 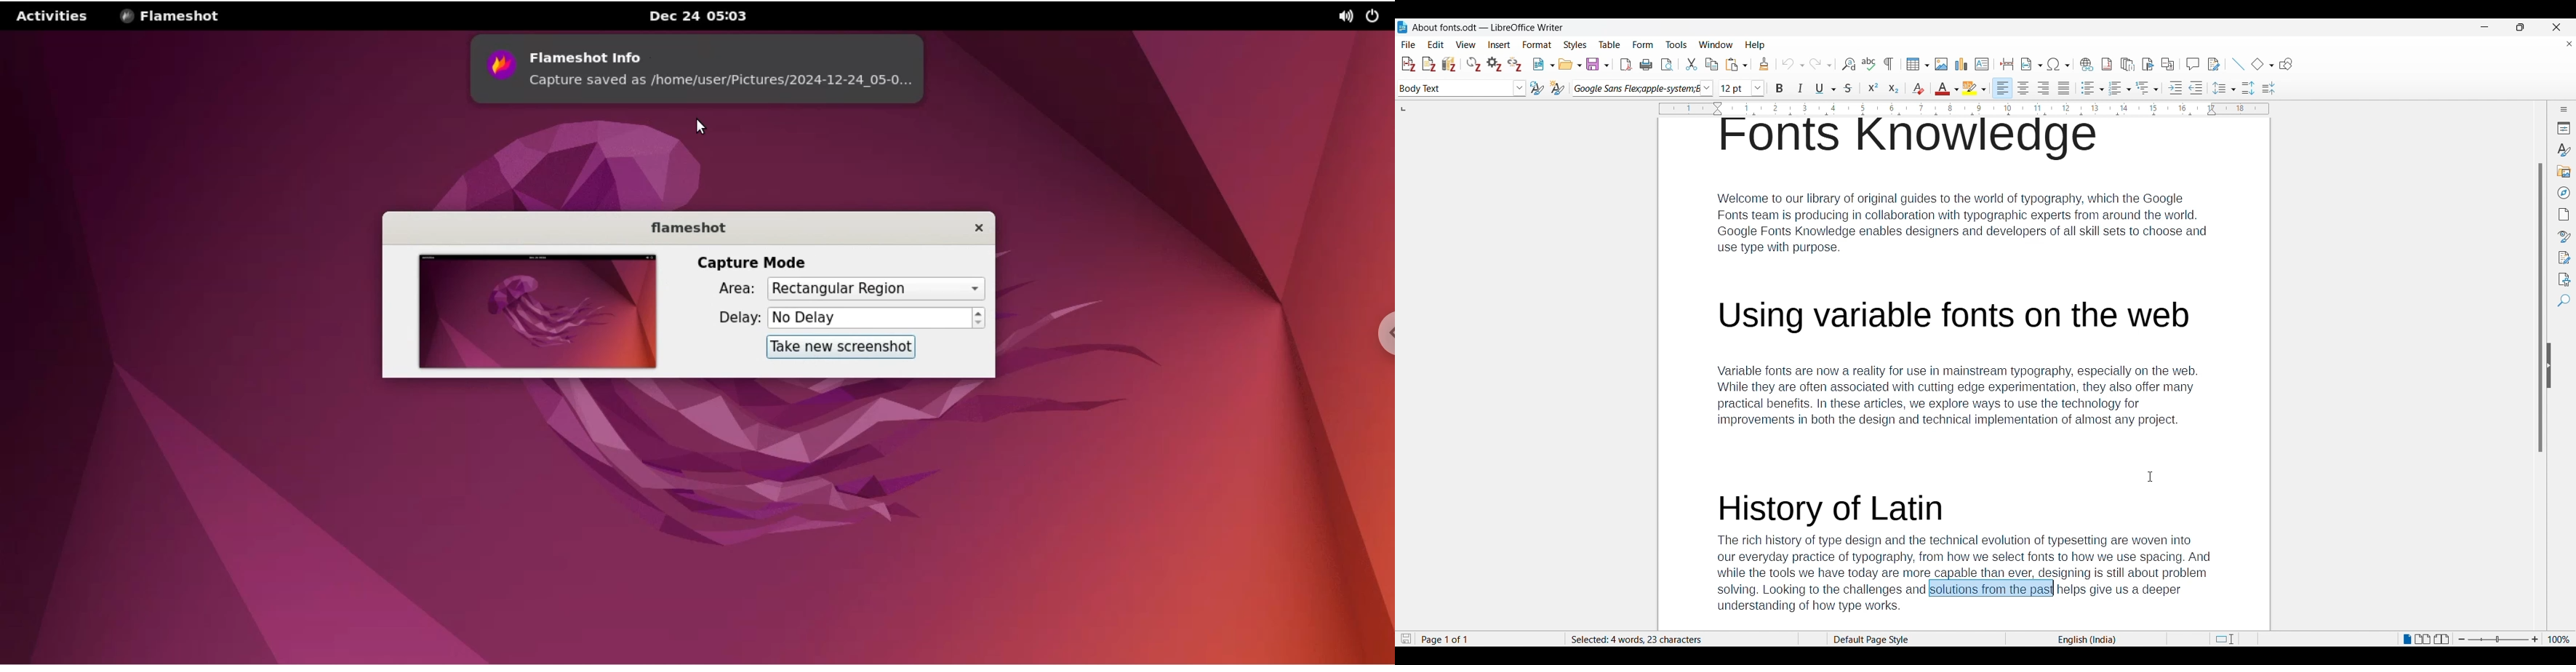 I want to click on Software logo, so click(x=1402, y=27).